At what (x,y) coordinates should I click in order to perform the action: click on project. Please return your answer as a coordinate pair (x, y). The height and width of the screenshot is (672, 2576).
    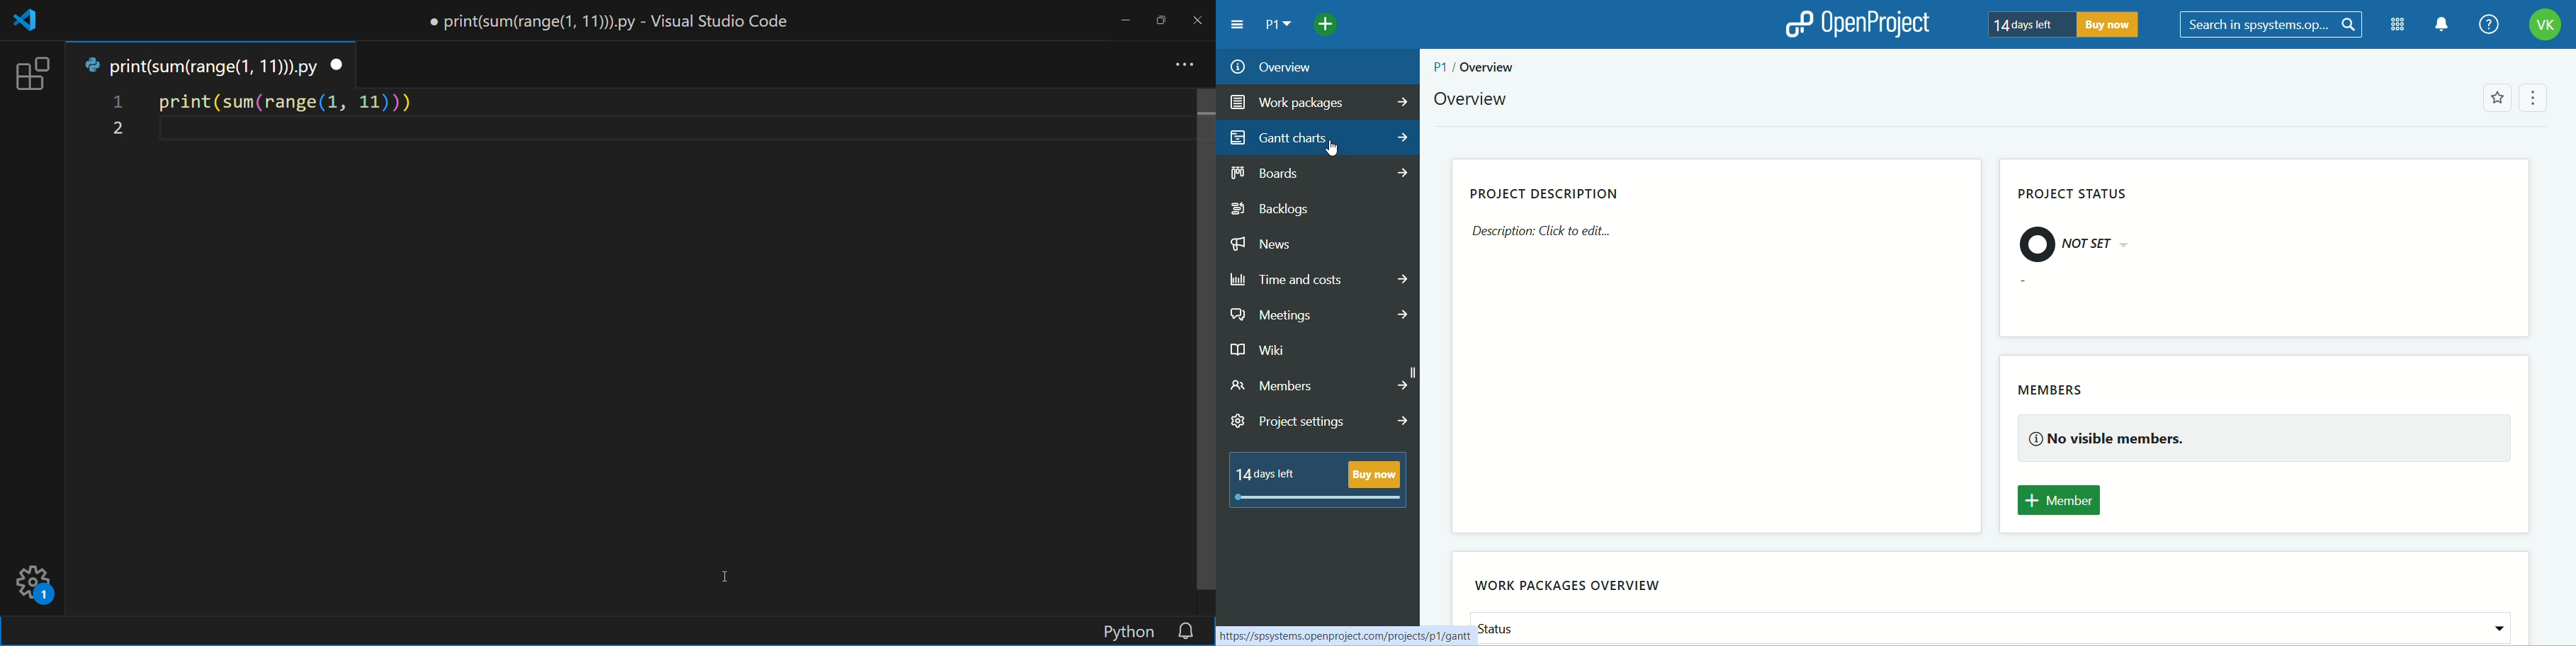
    Looking at the image, I should click on (1279, 26).